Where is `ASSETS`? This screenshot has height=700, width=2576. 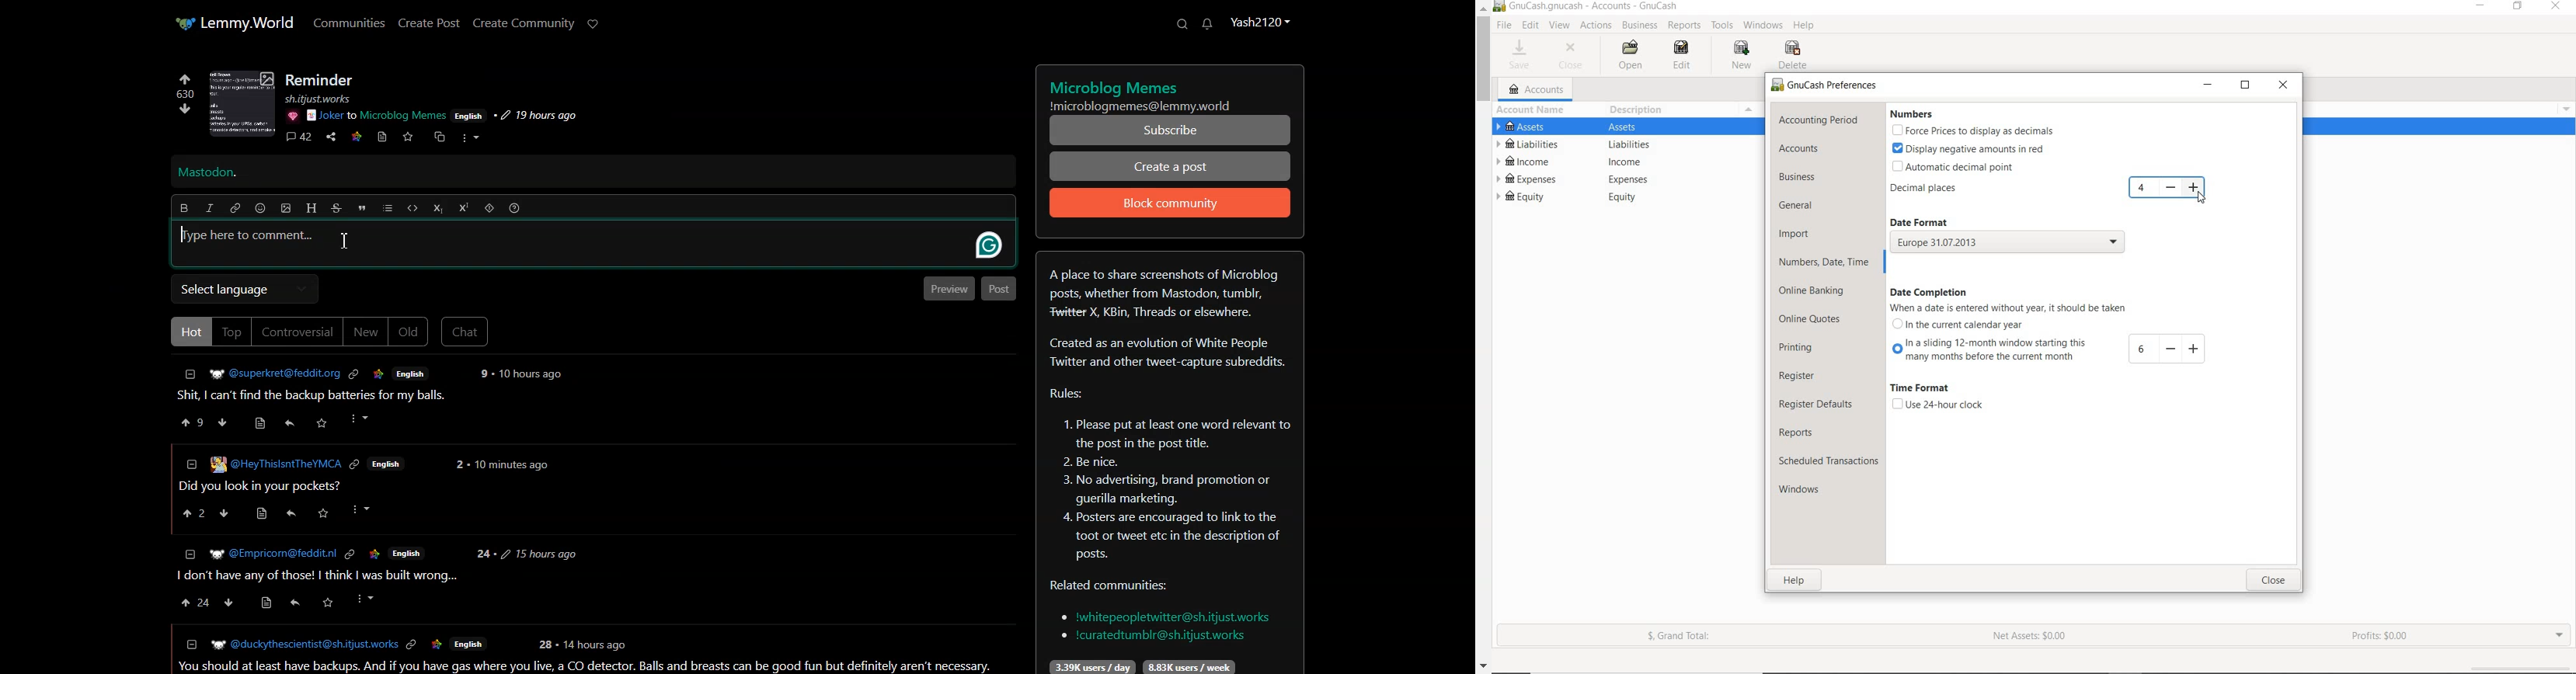 ASSETS is located at coordinates (1629, 126).